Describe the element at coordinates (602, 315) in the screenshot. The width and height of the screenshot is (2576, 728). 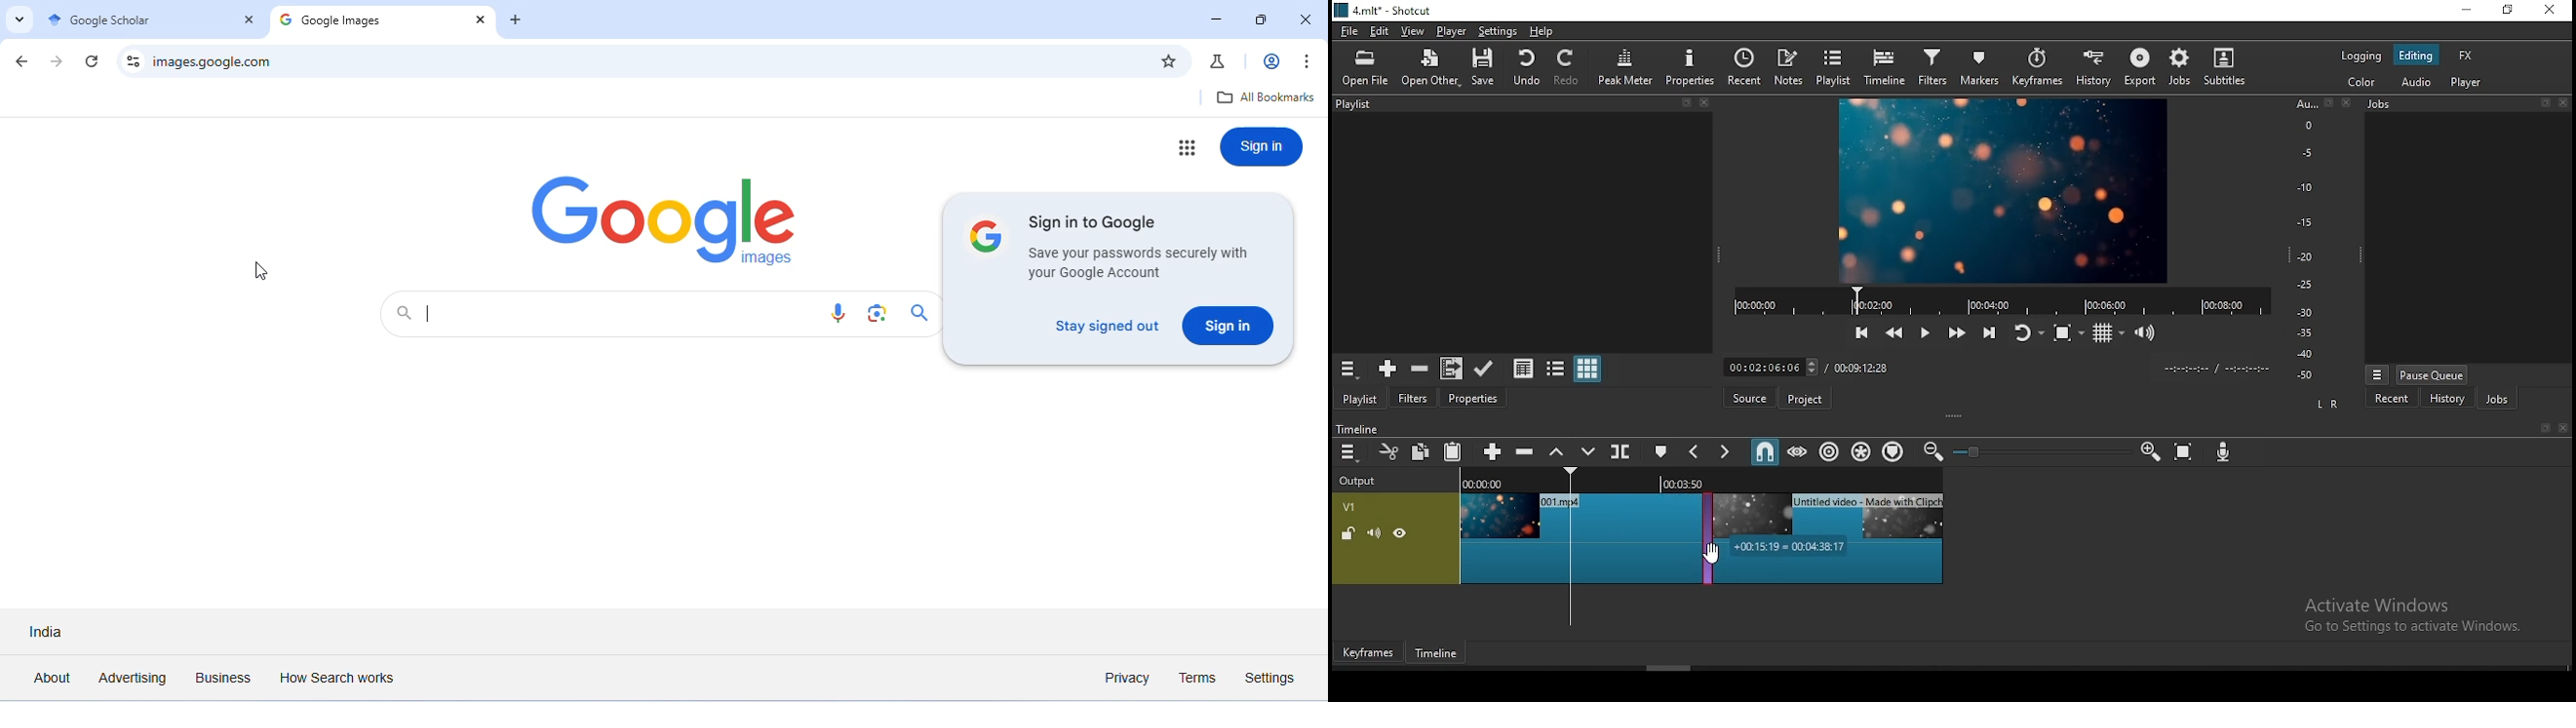
I see `search bar ` at that location.